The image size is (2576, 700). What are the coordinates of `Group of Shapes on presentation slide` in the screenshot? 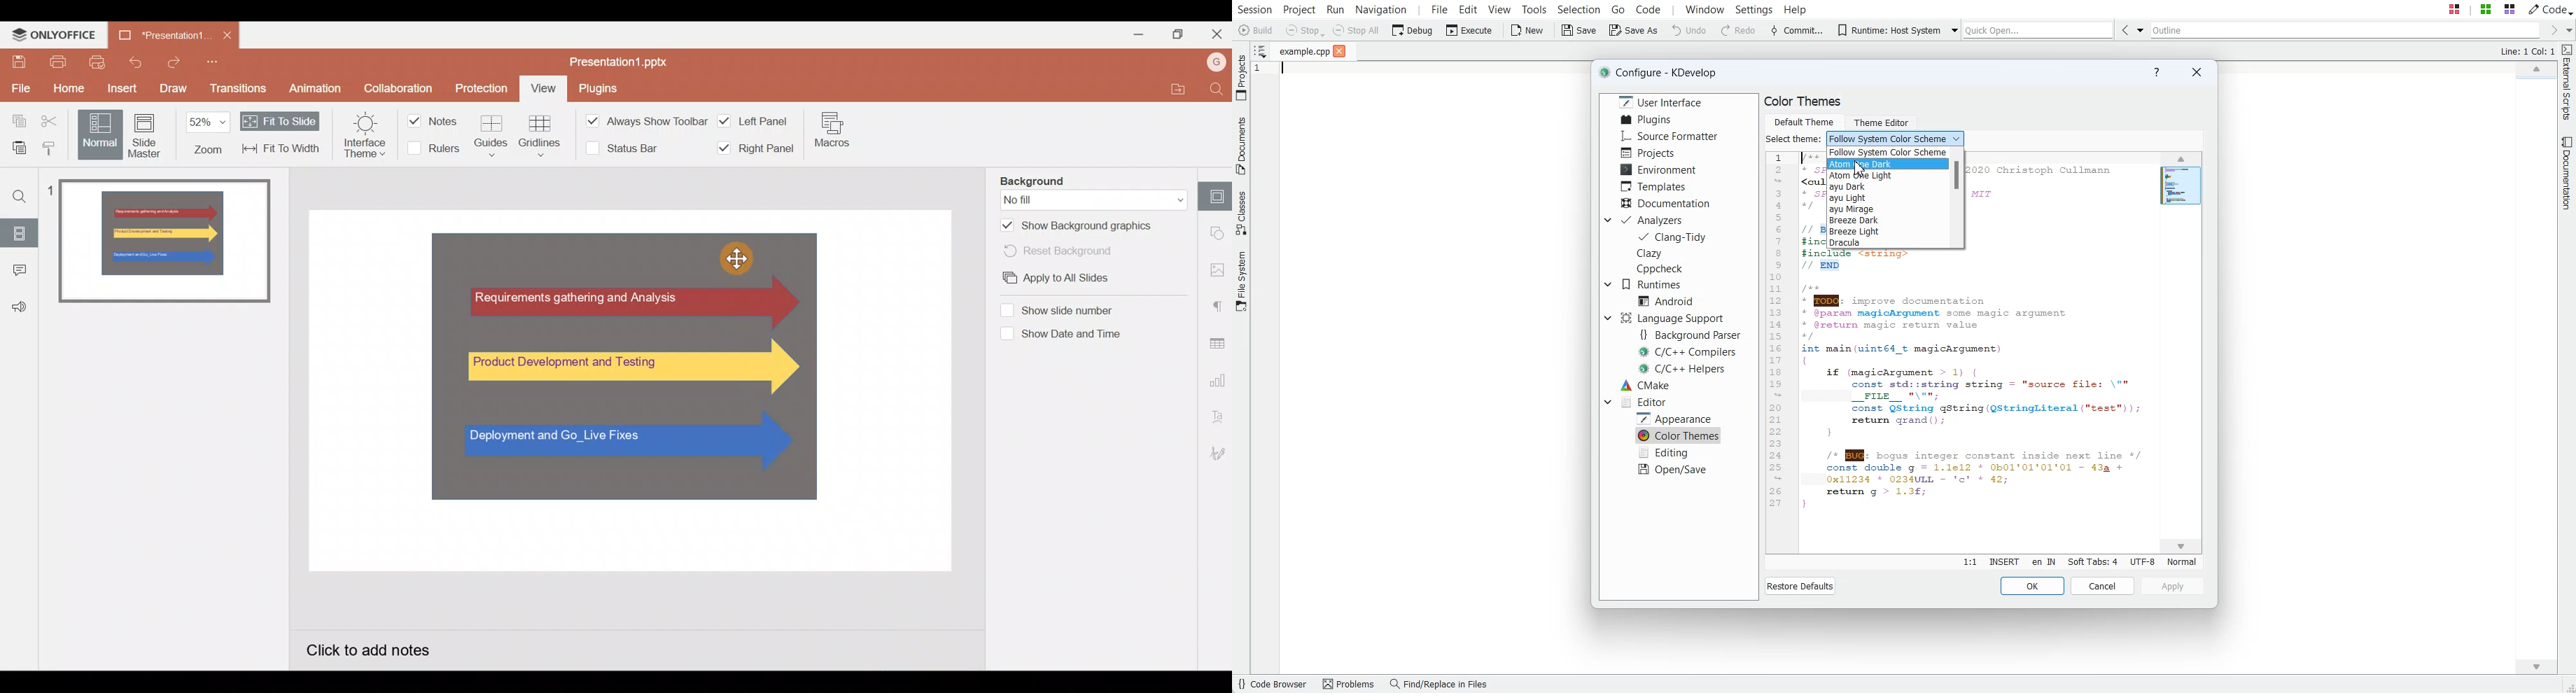 It's located at (621, 364).